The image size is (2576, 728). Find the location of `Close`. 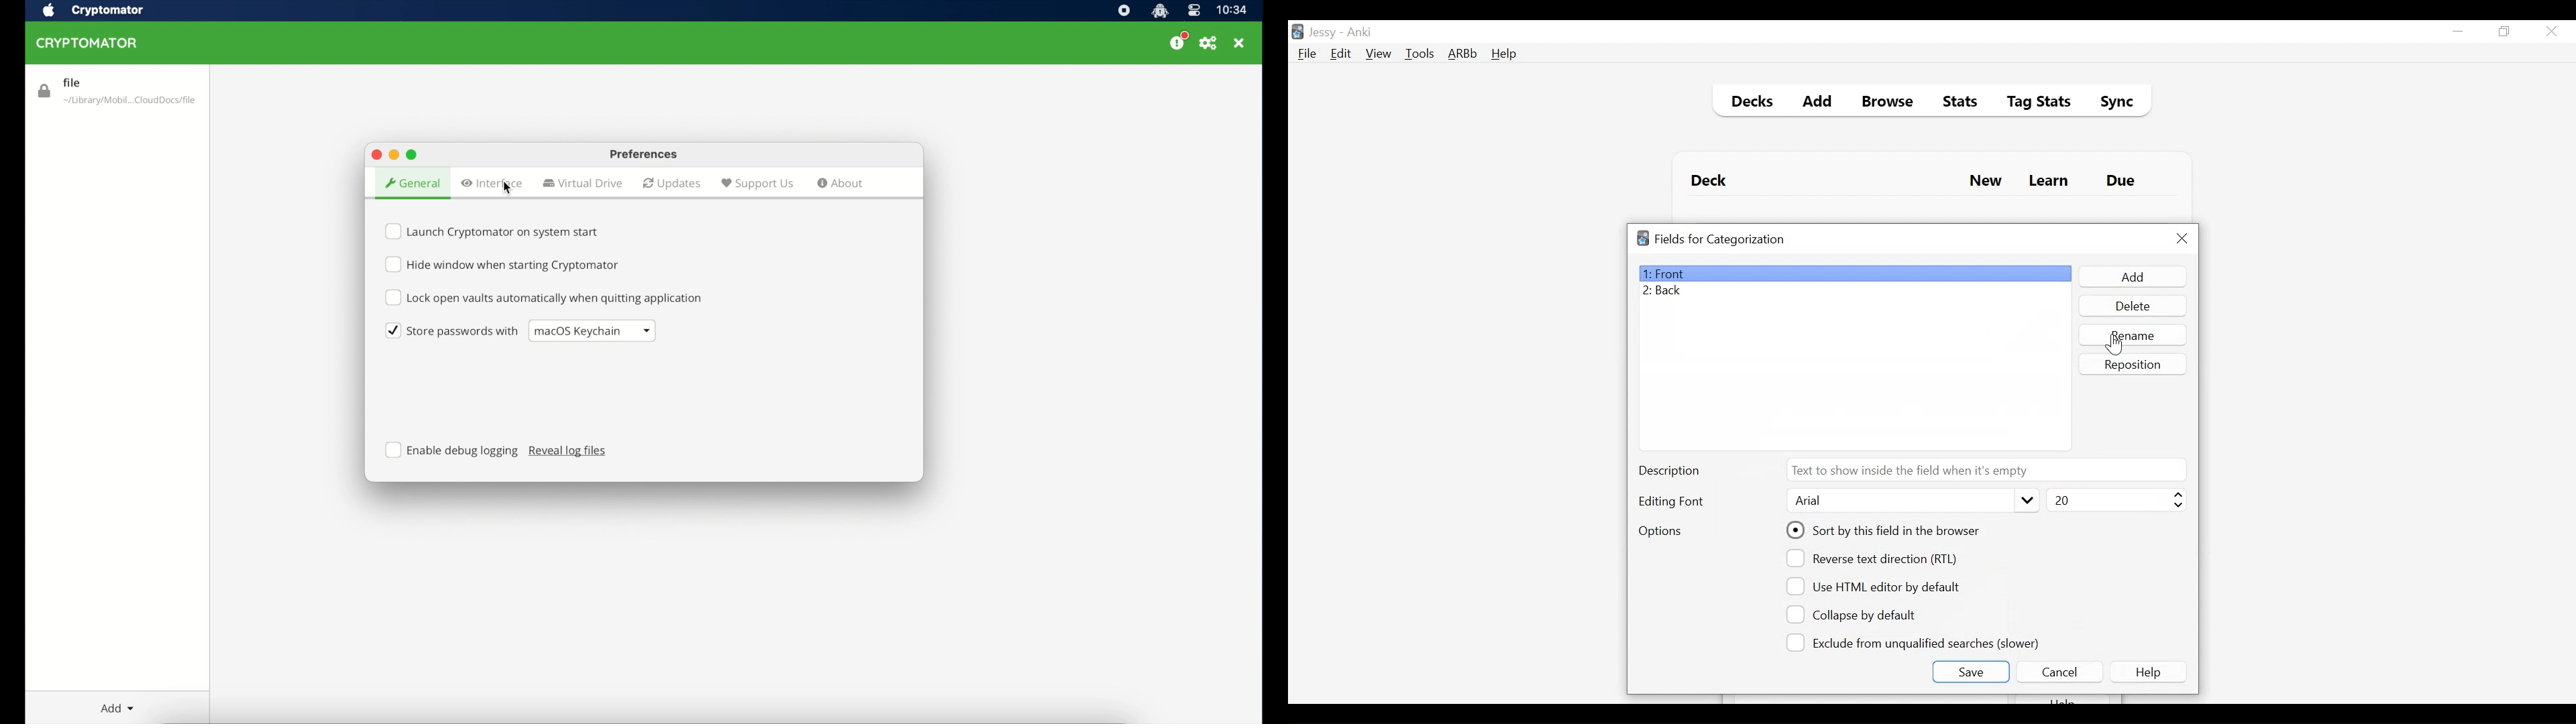

Close is located at coordinates (2182, 239).